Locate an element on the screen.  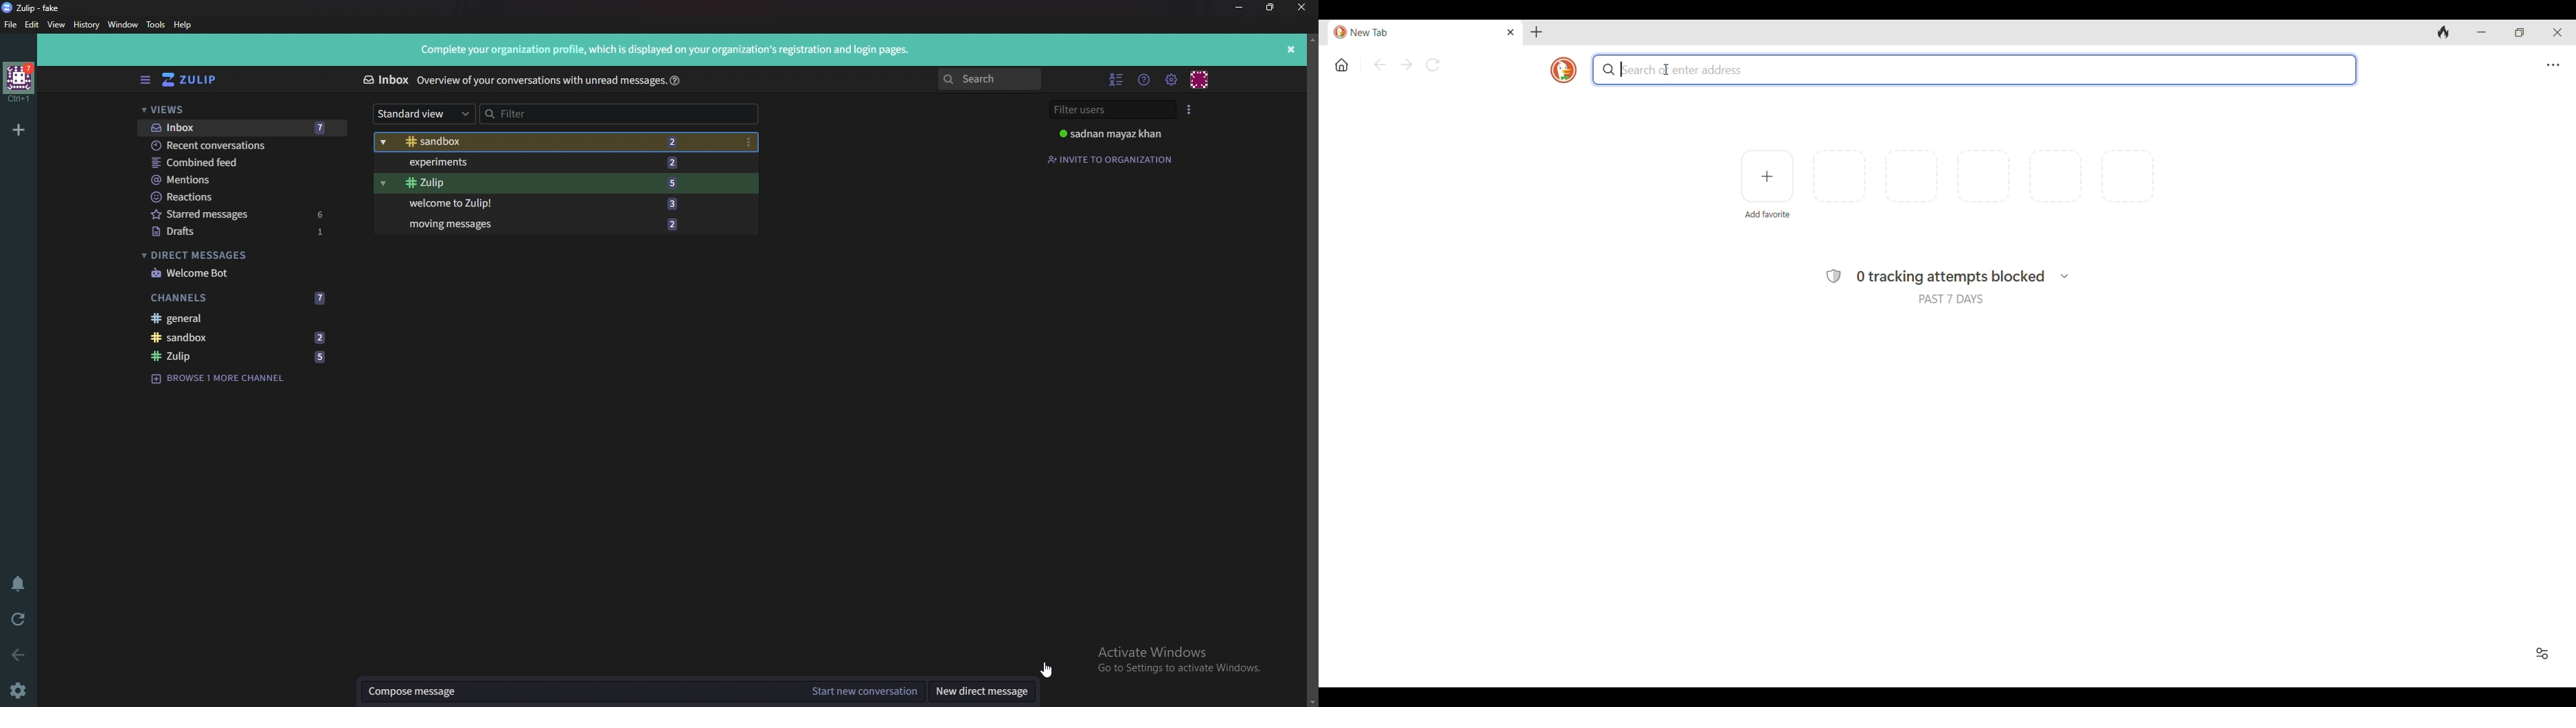
Channels is located at coordinates (240, 297).